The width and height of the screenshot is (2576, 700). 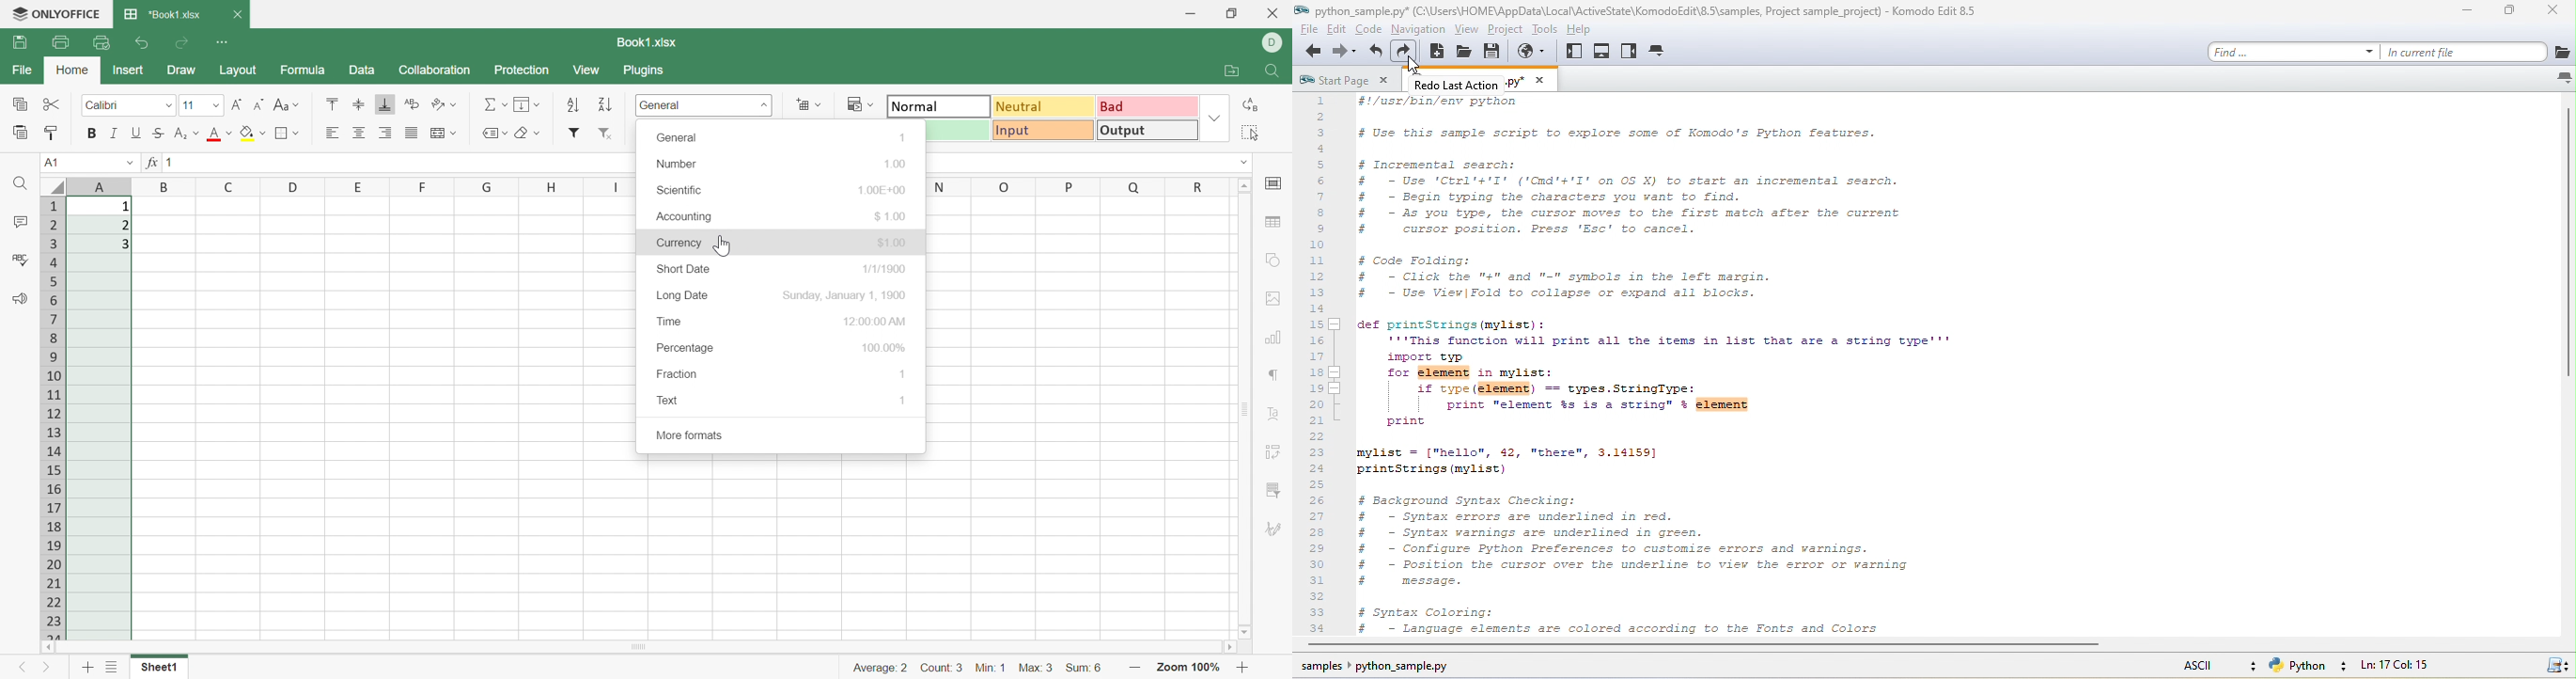 I want to click on Number format, so click(x=705, y=106).